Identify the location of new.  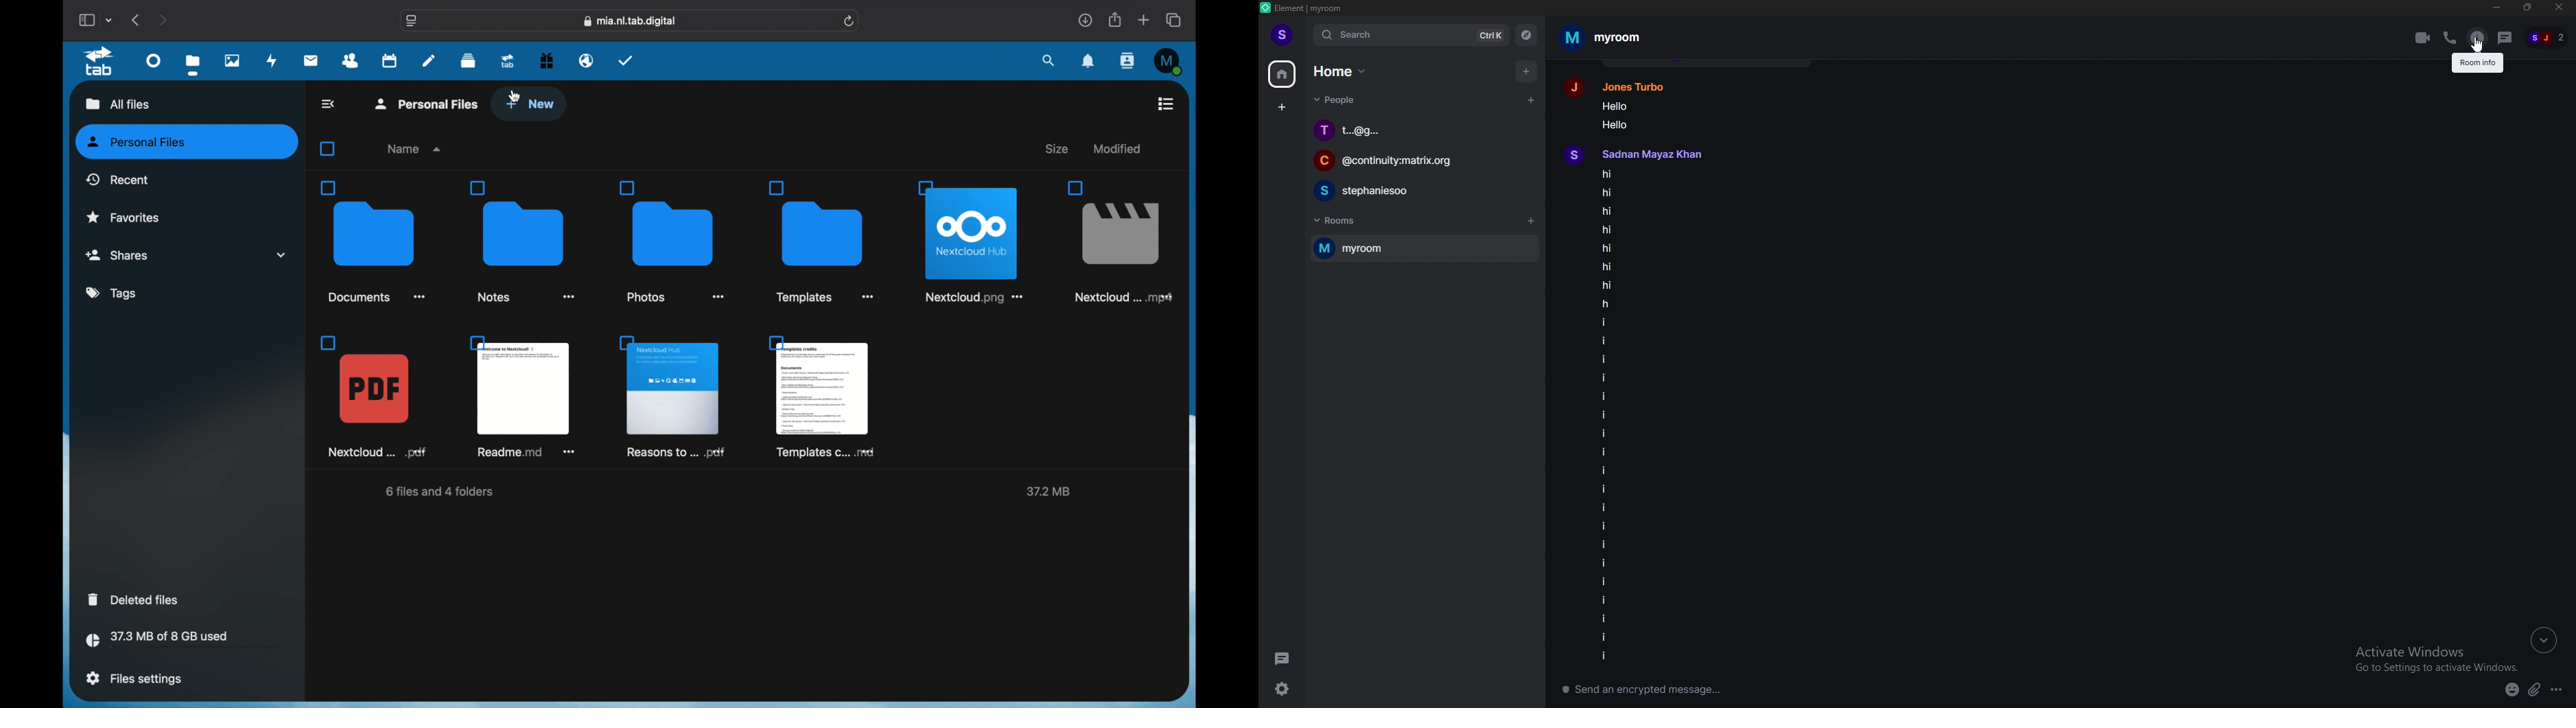
(530, 104).